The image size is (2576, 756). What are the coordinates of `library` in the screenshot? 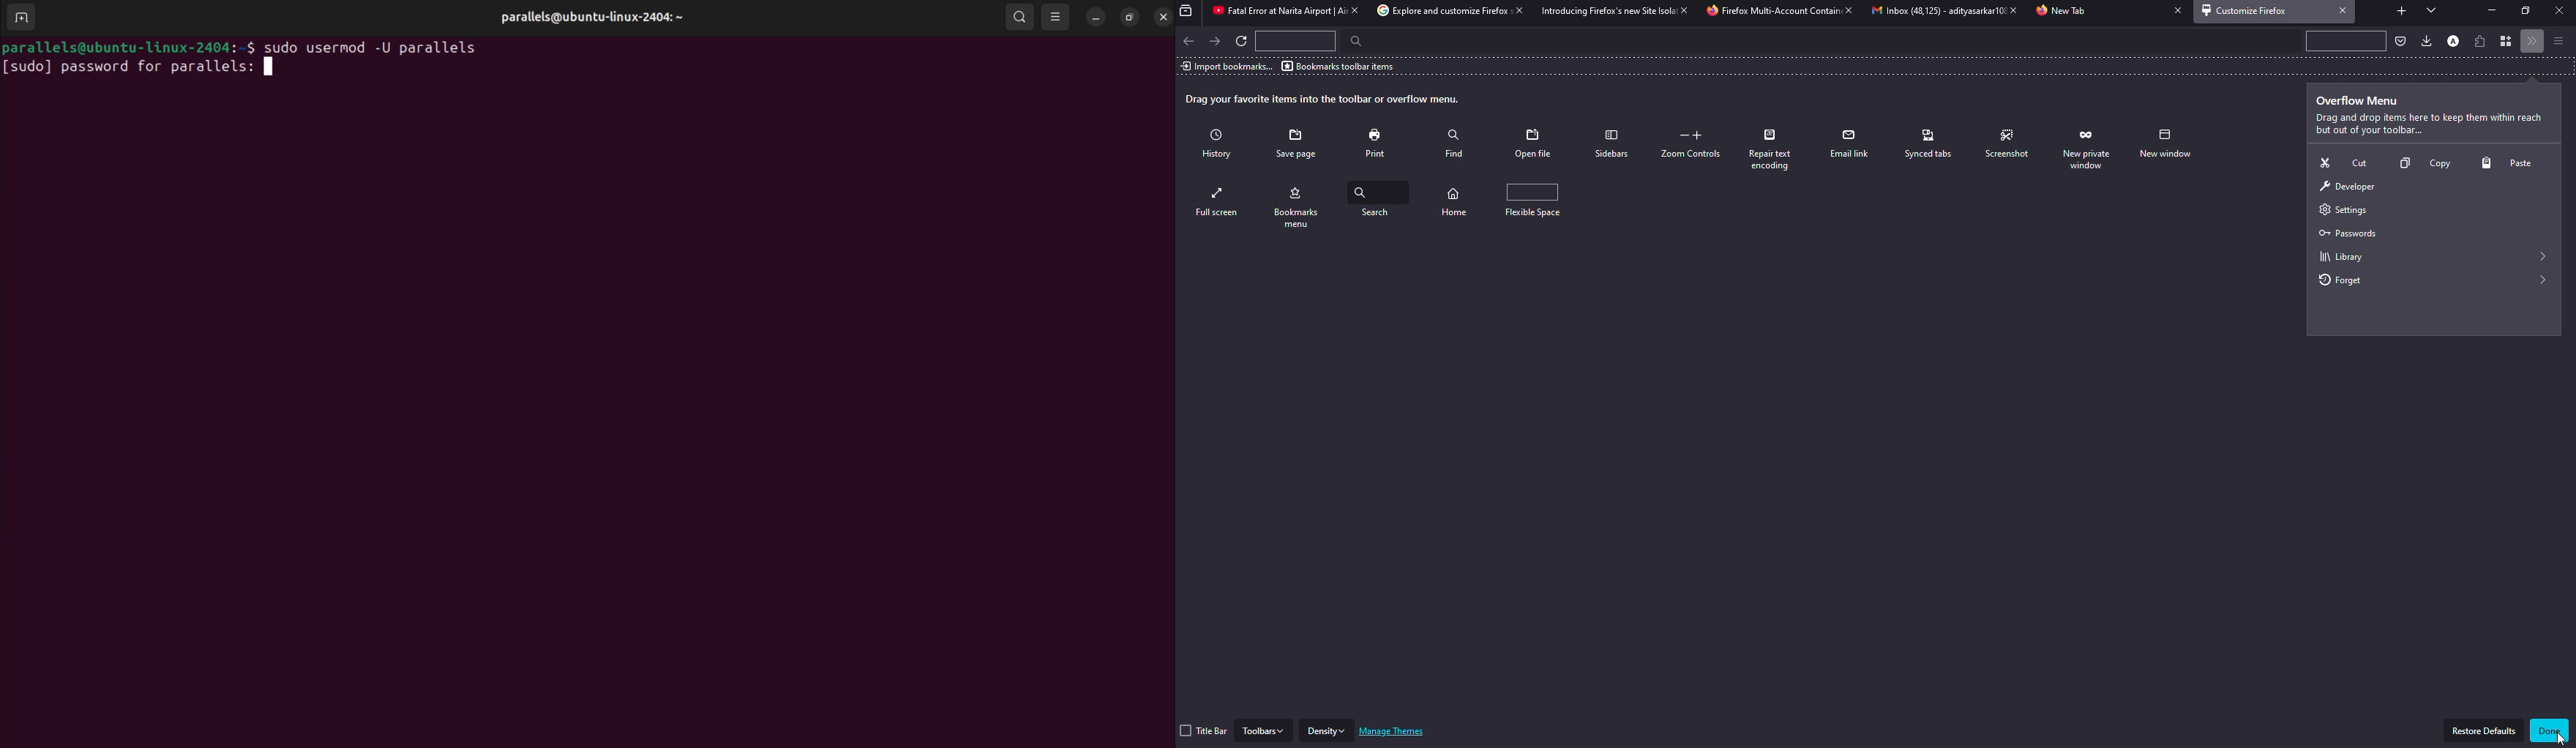 It's located at (2340, 255).